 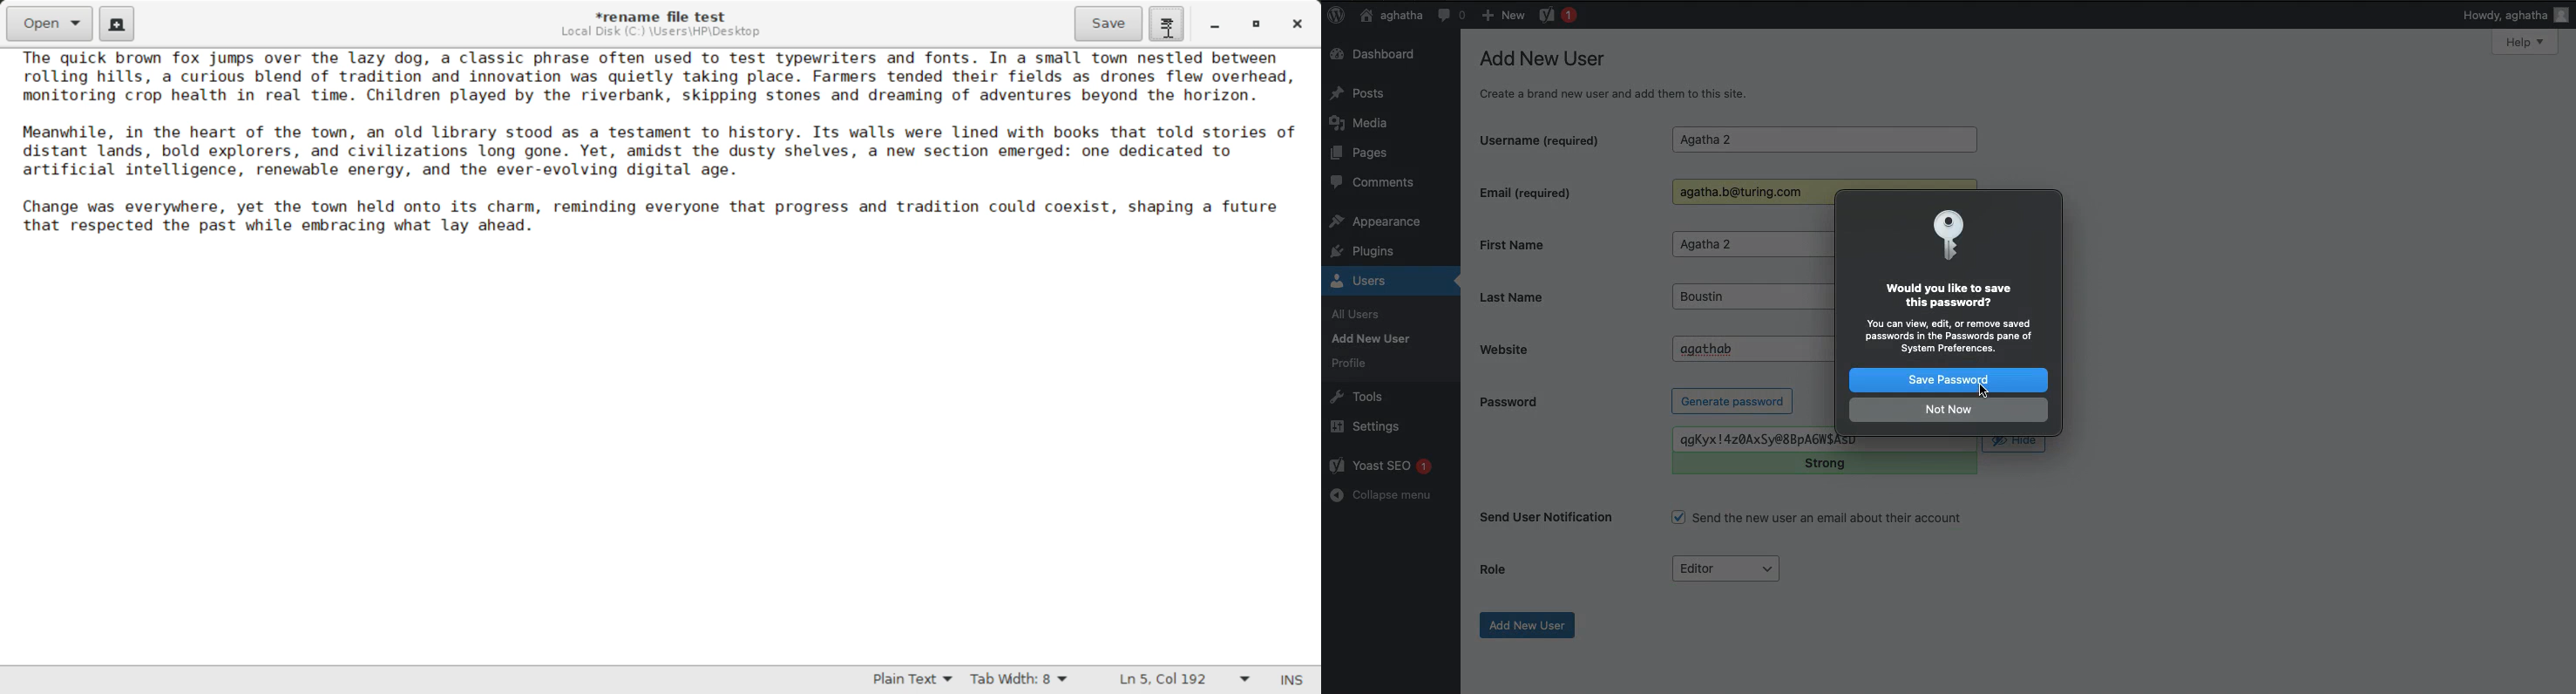 I want to click on Comment, so click(x=1451, y=15).